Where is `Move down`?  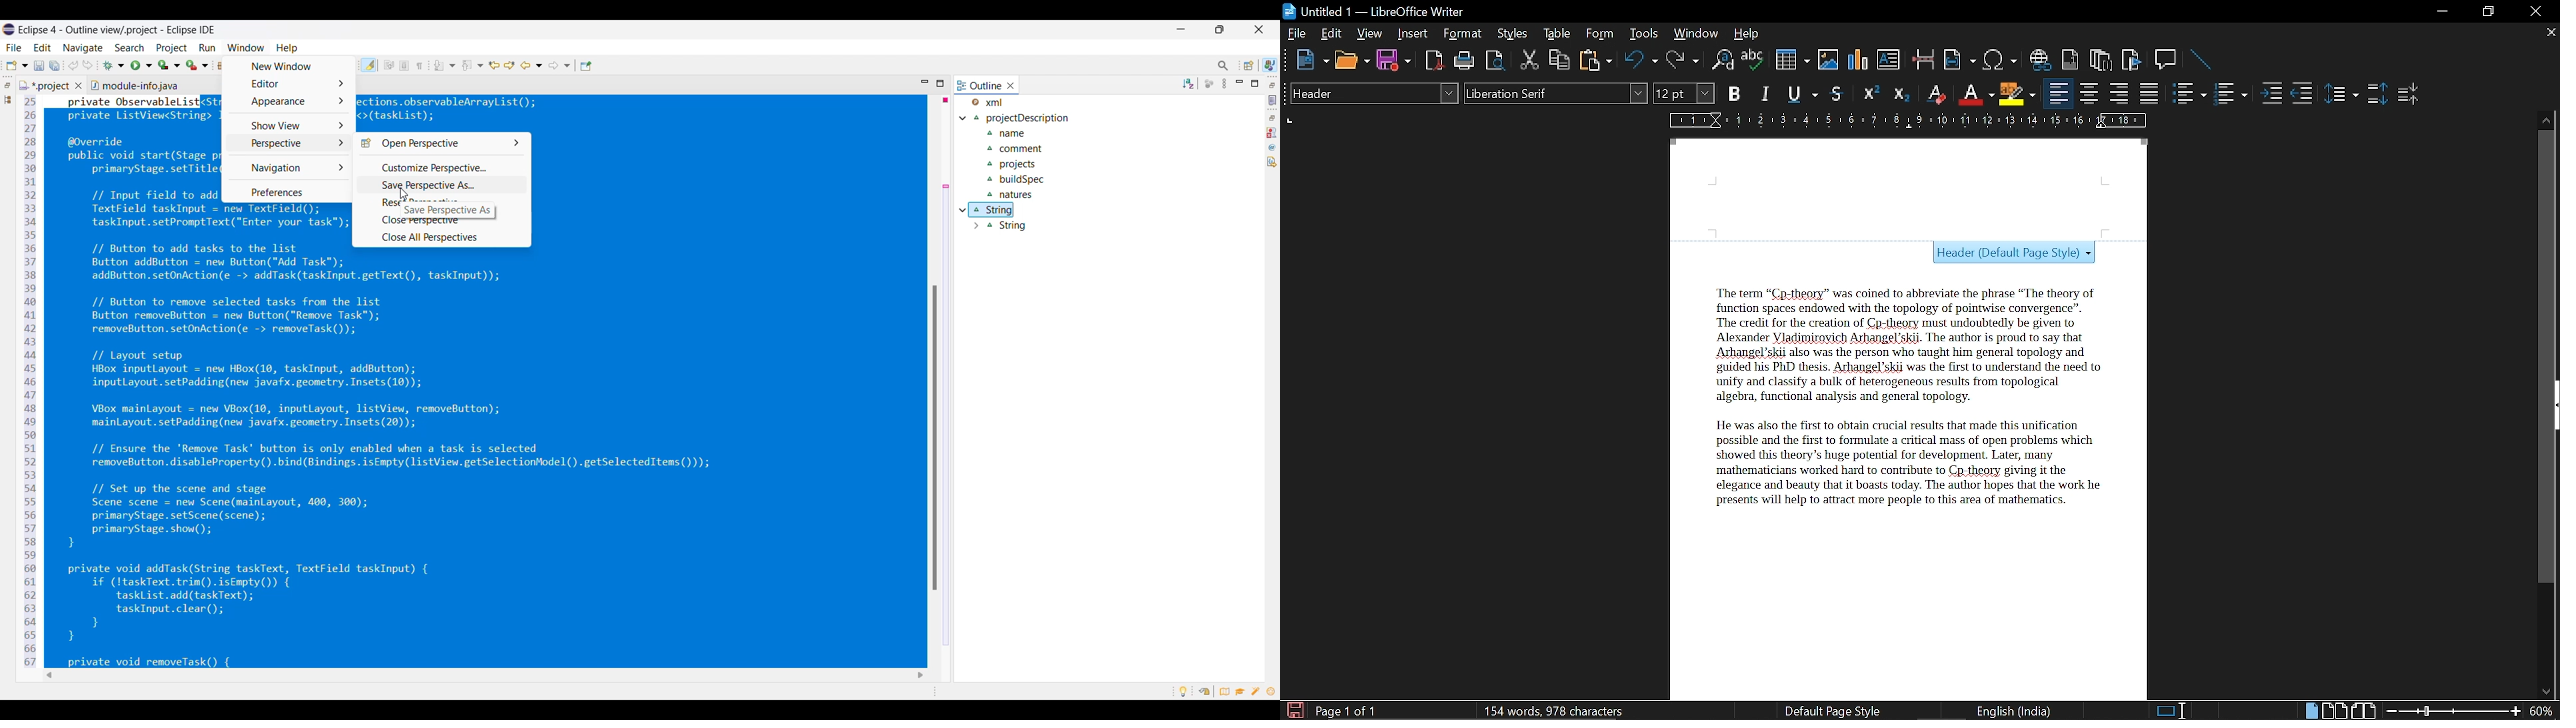
Move down is located at coordinates (2545, 692).